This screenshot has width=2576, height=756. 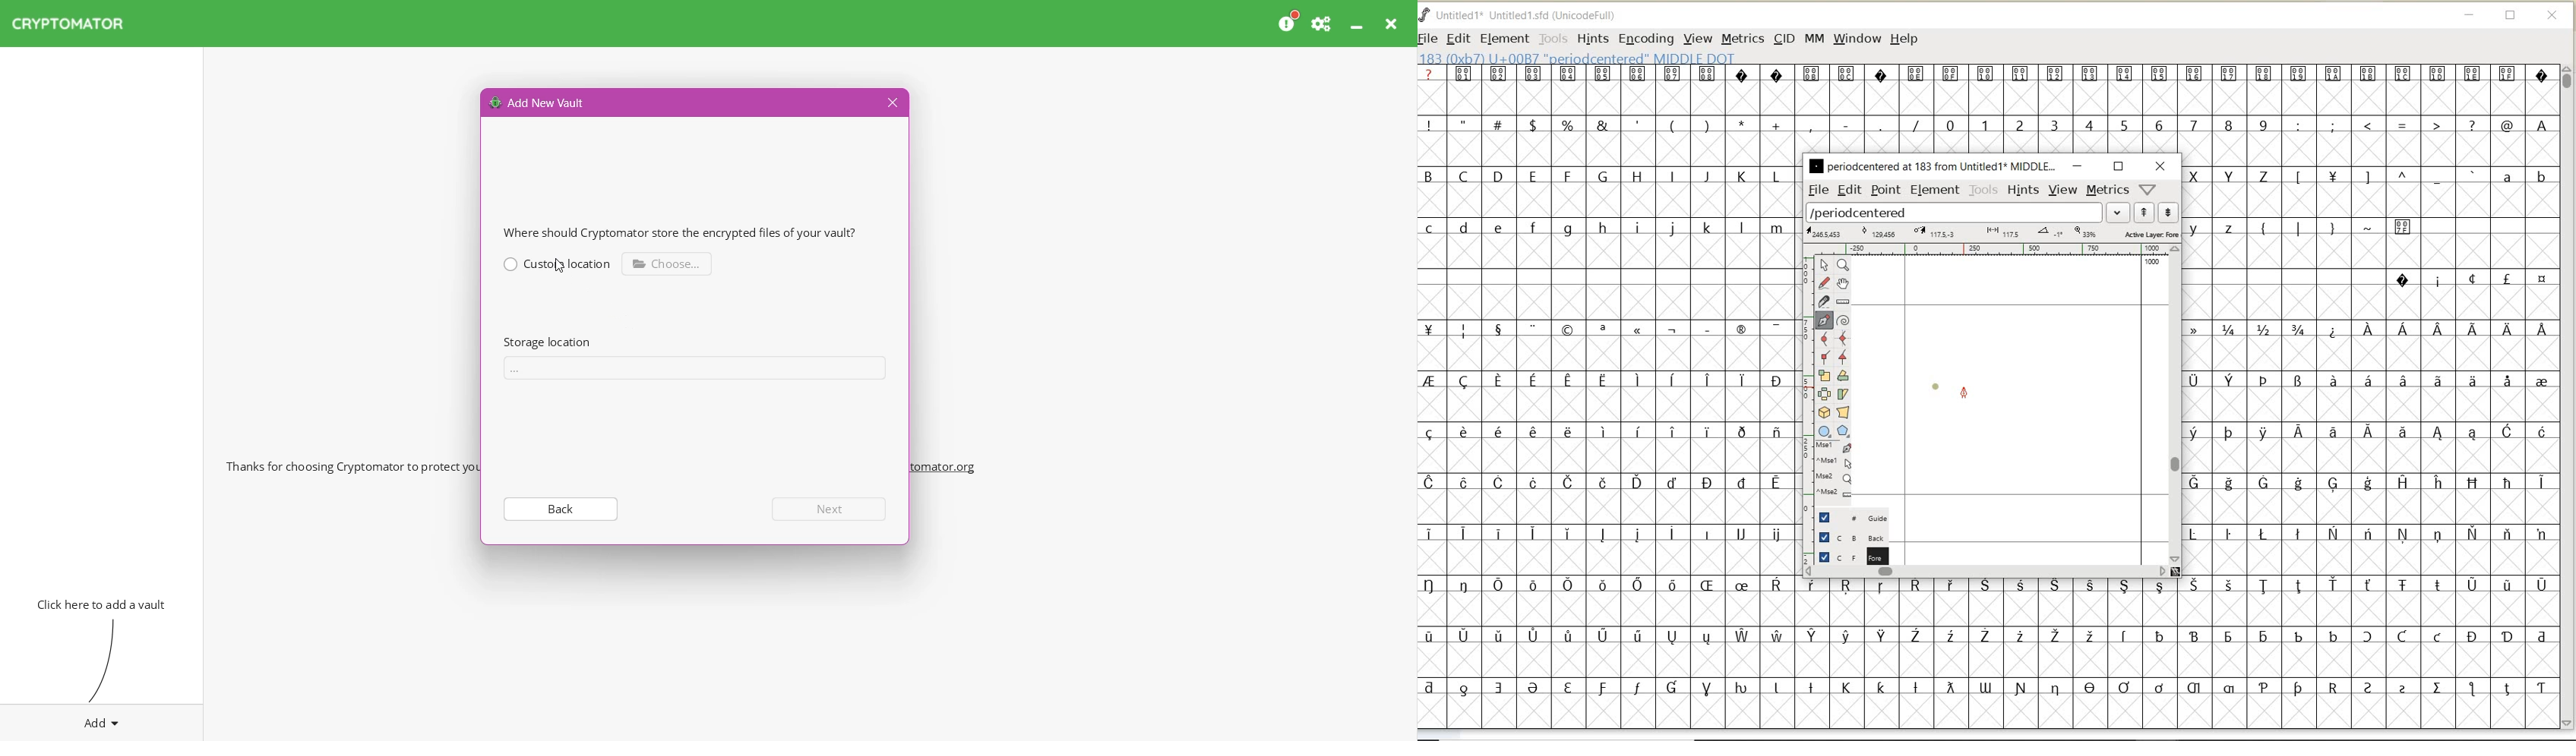 I want to click on scrollbar, so click(x=2177, y=403).